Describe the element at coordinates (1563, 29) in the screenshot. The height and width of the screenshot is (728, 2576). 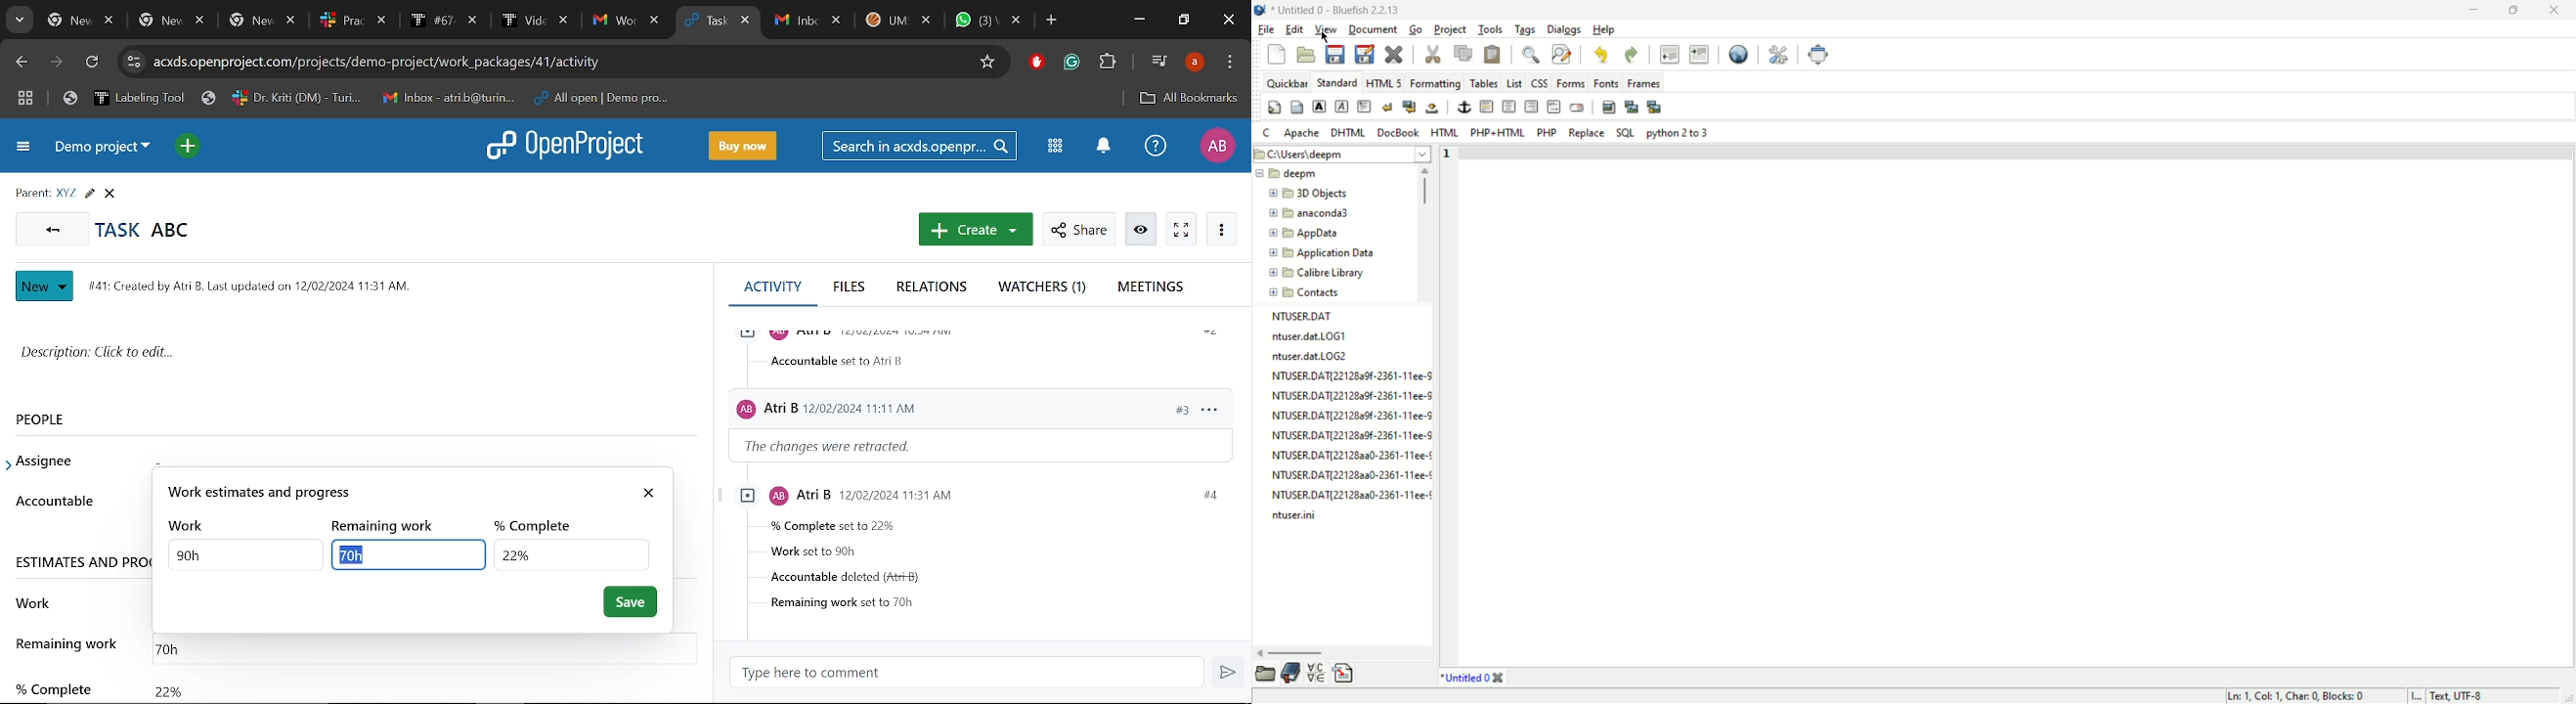
I see `dialogs` at that location.